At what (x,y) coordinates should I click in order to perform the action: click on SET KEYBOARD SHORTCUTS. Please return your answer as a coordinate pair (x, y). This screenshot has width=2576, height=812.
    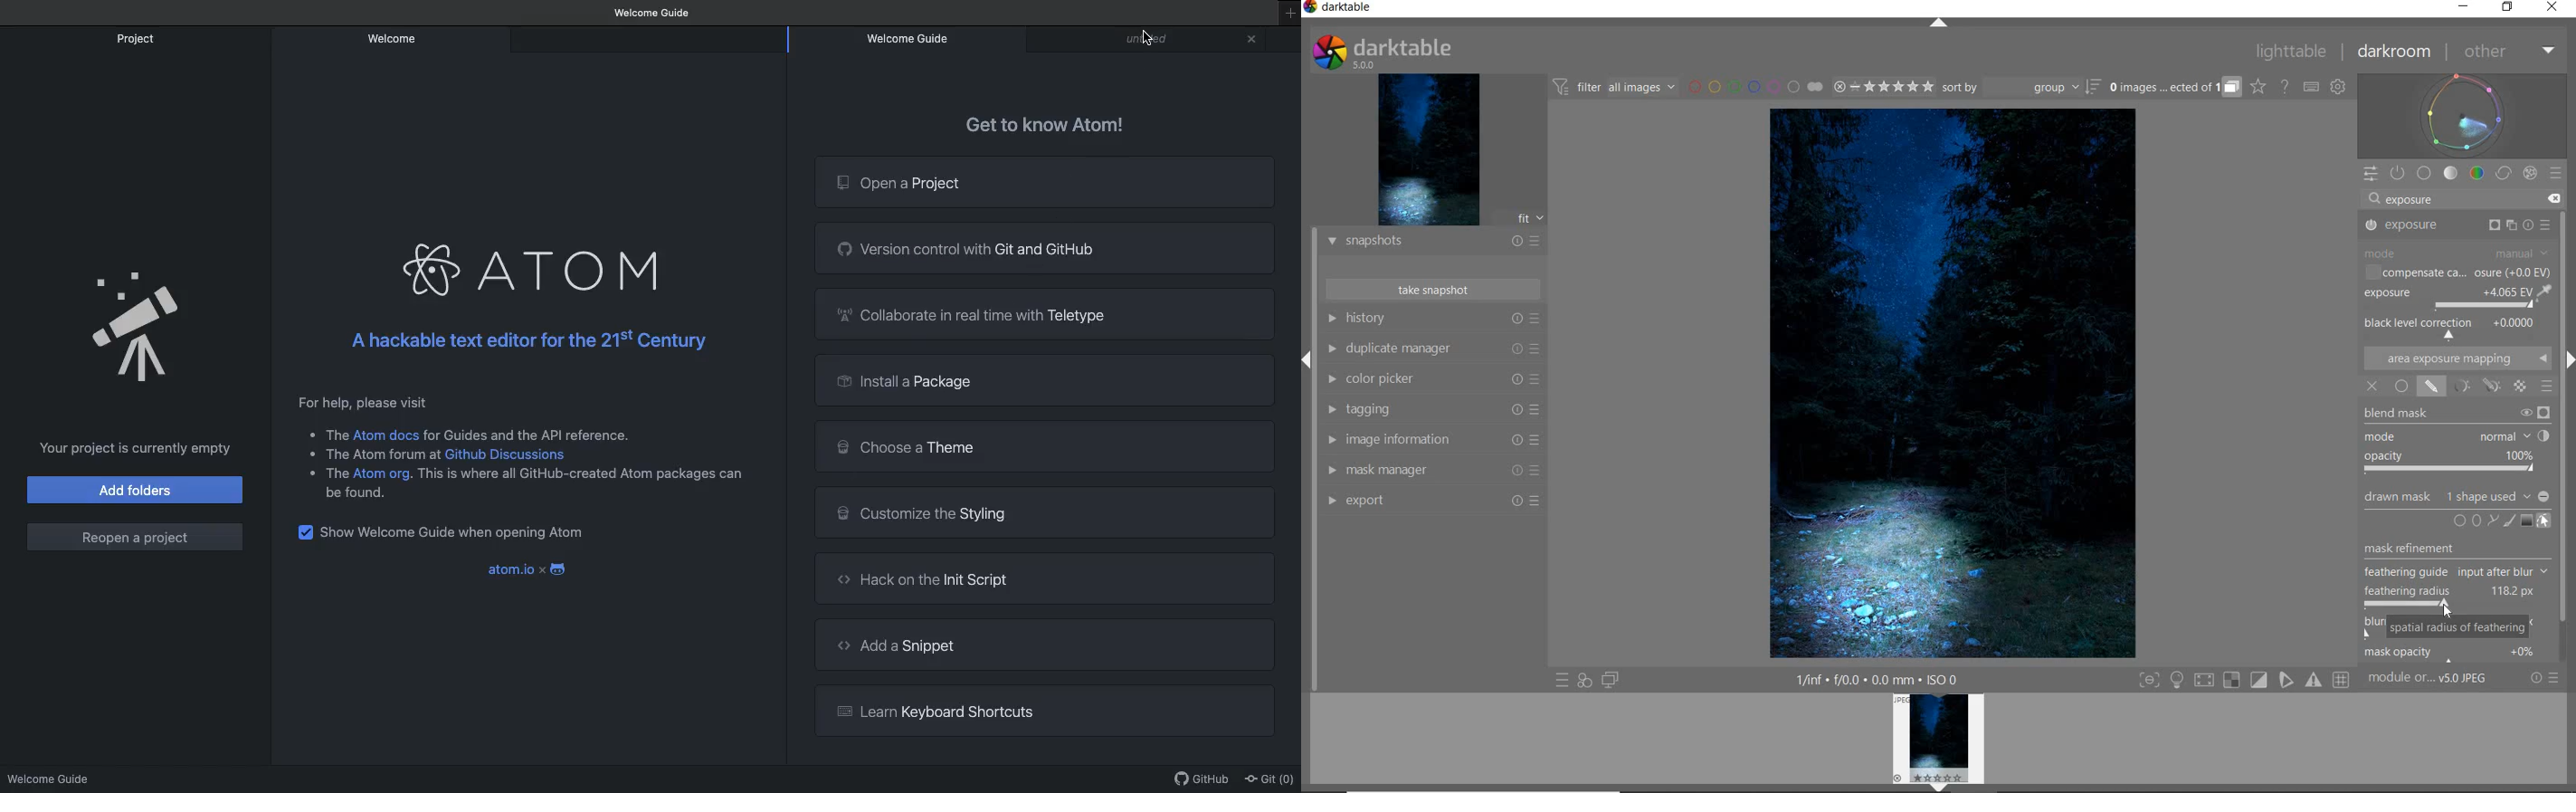
    Looking at the image, I should click on (2312, 87).